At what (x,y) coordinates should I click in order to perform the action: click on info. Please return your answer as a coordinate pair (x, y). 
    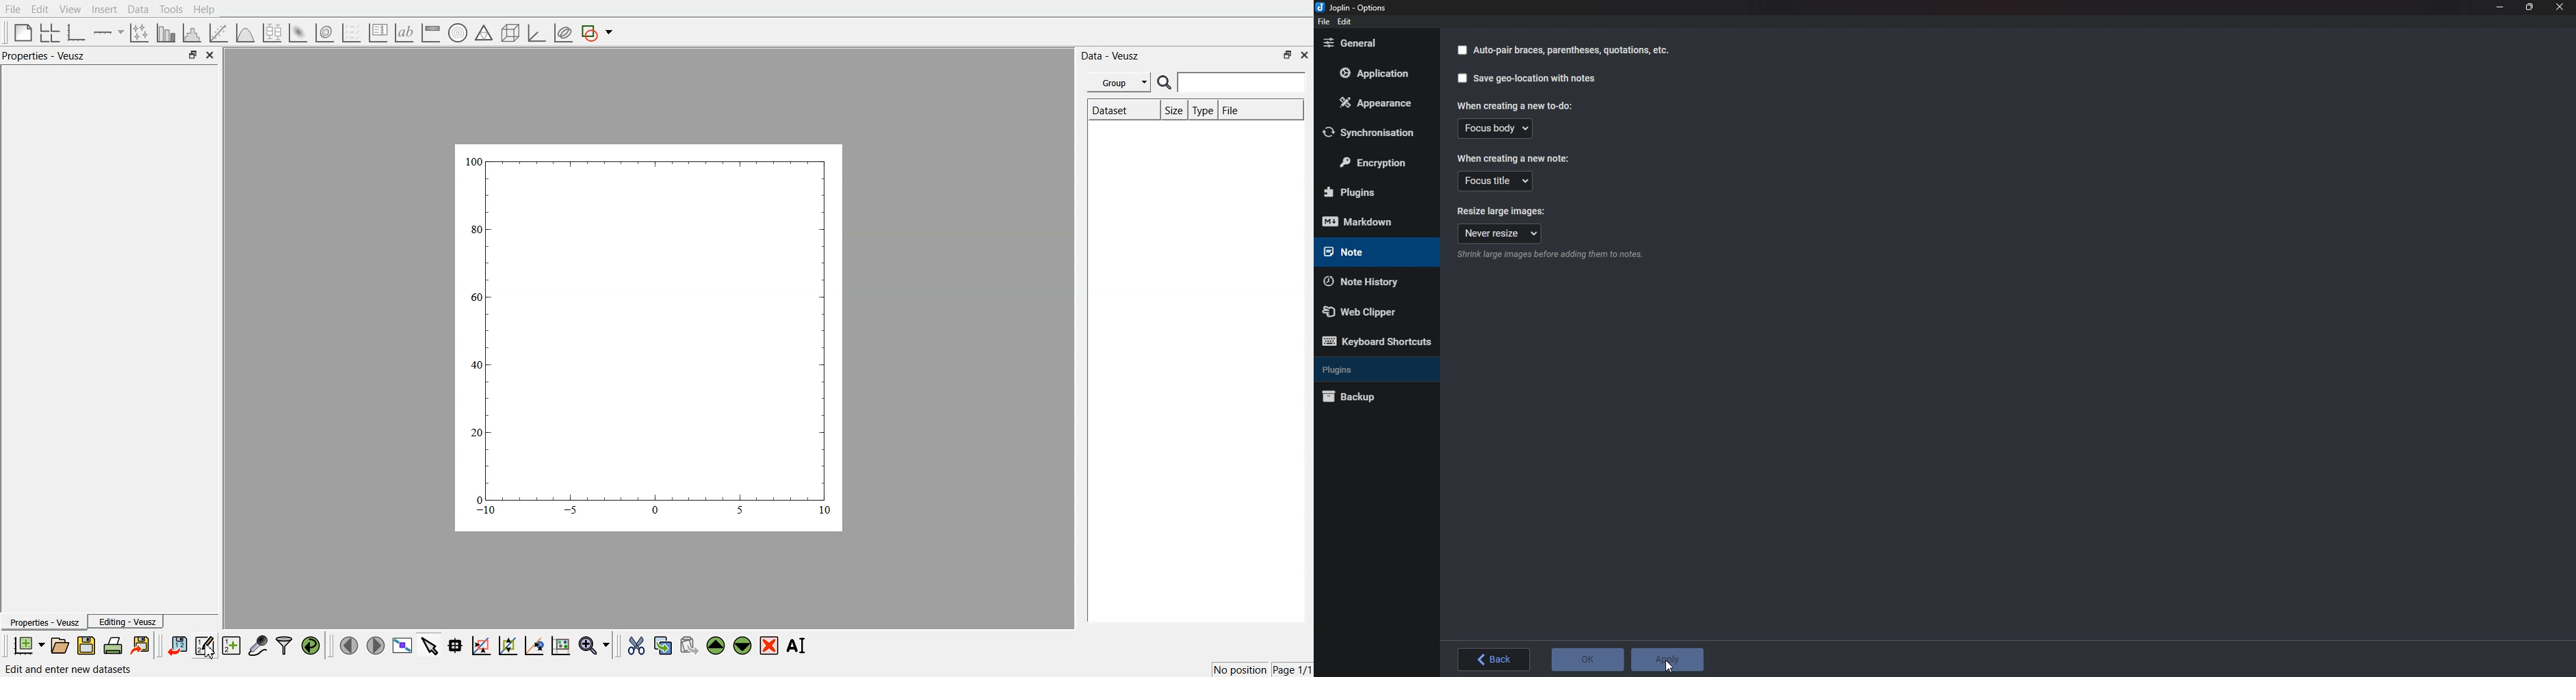
    Looking at the image, I should click on (1575, 254).